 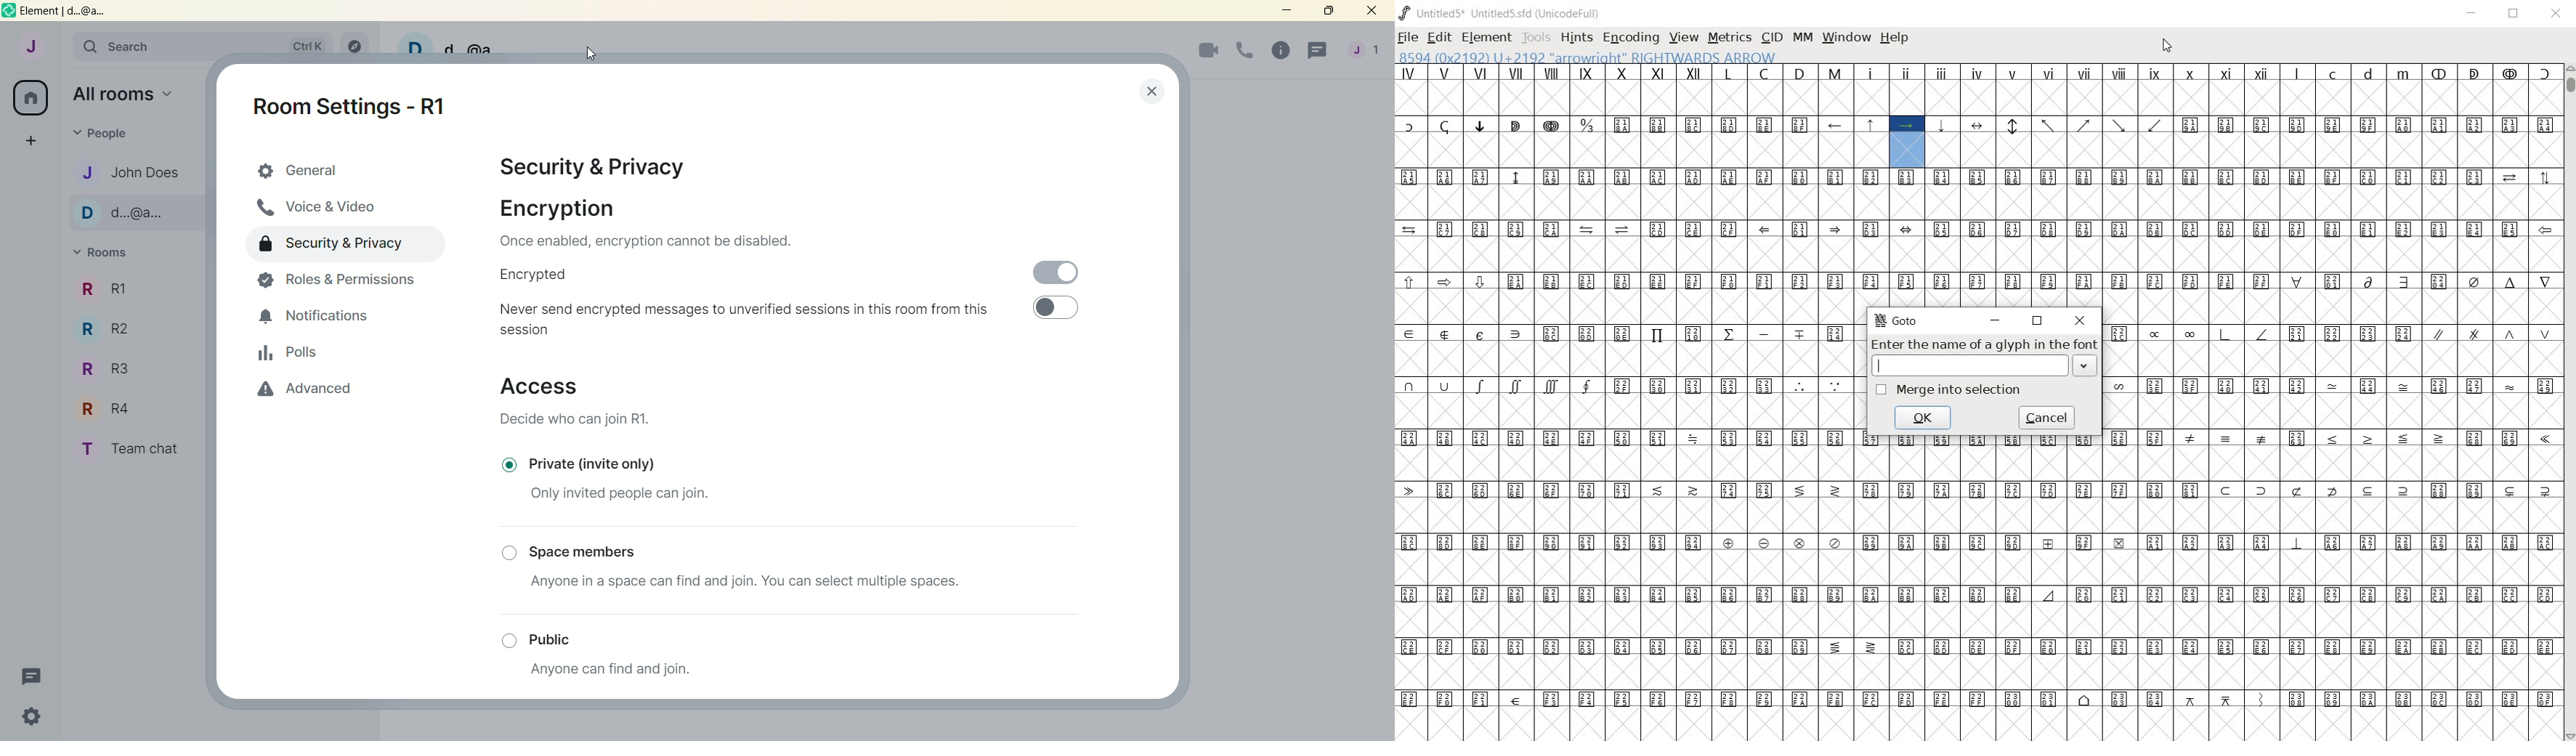 I want to click on Glyph characters, so click(x=2332, y=402).